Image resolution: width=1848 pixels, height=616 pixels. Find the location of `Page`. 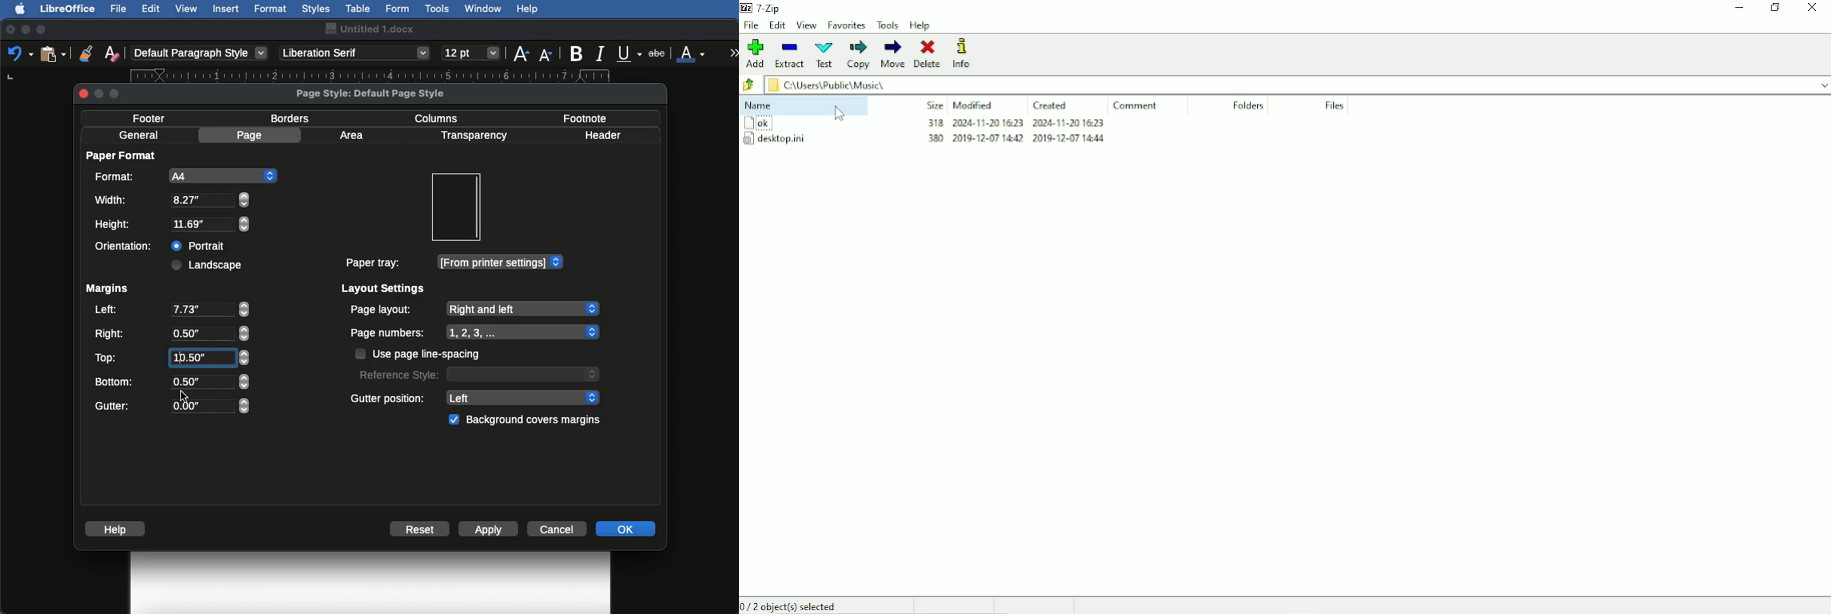

Page is located at coordinates (252, 135).